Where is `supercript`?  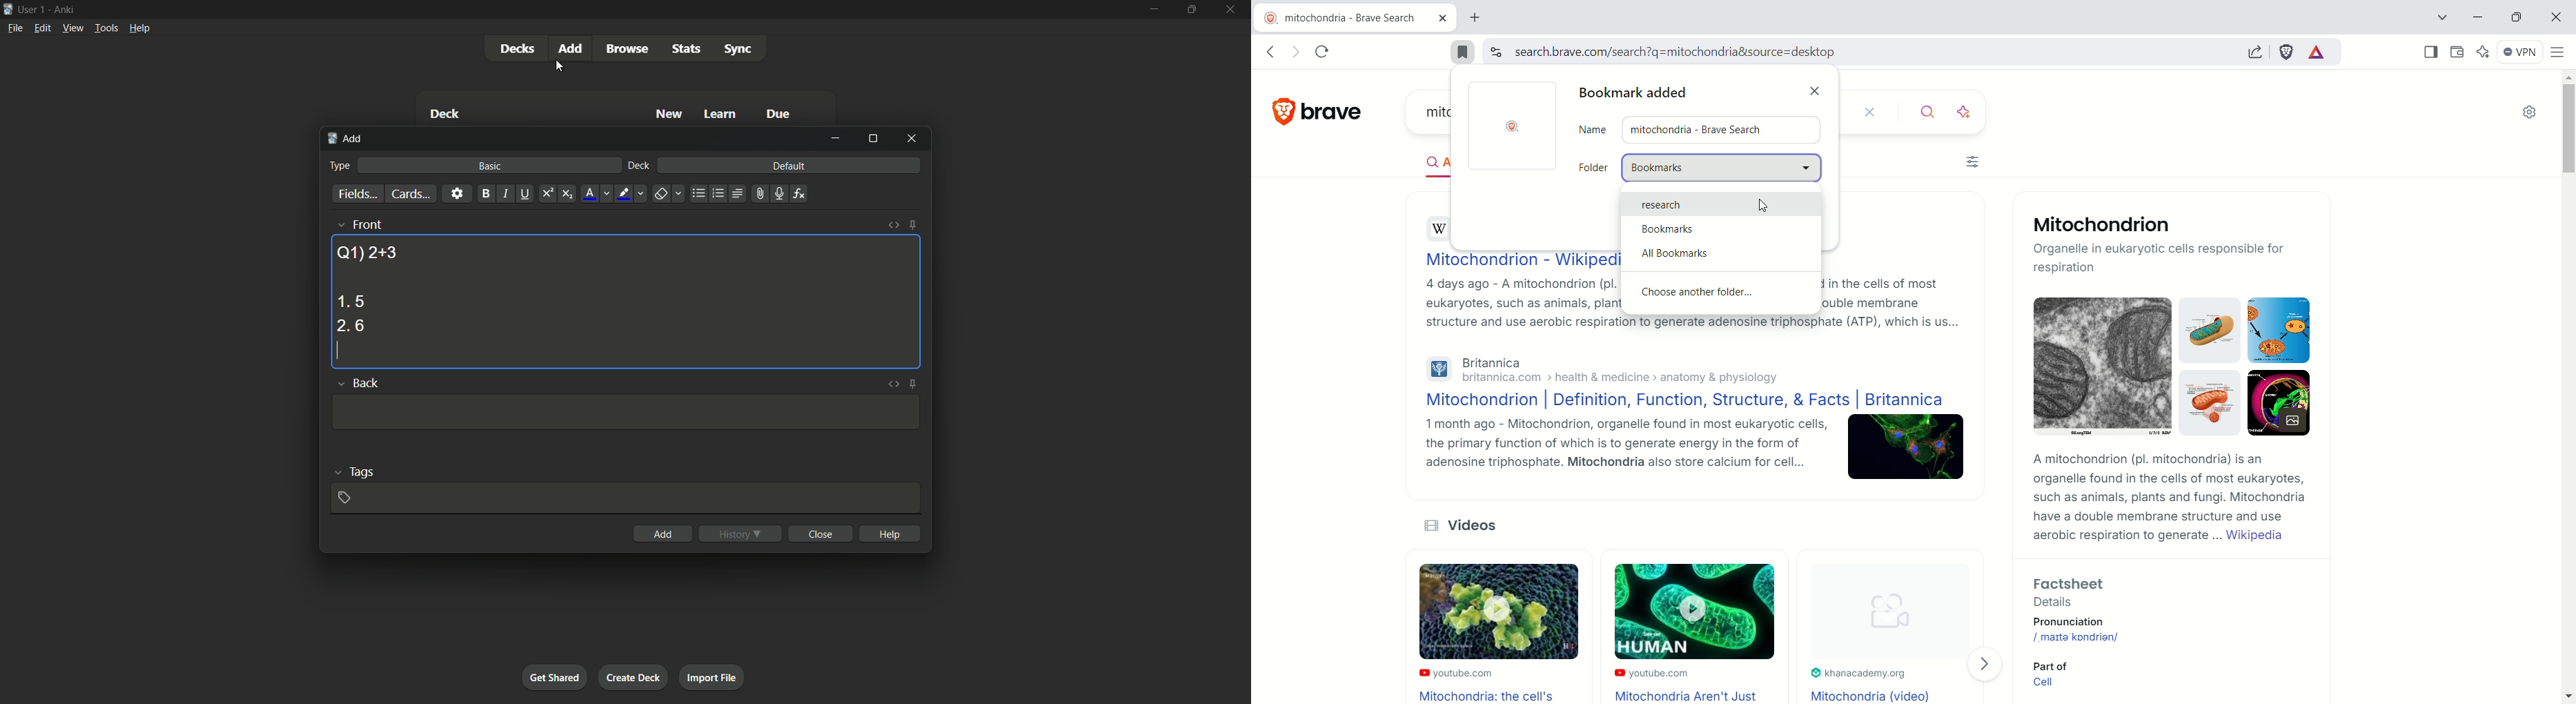 supercript is located at coordinates (546, 194).